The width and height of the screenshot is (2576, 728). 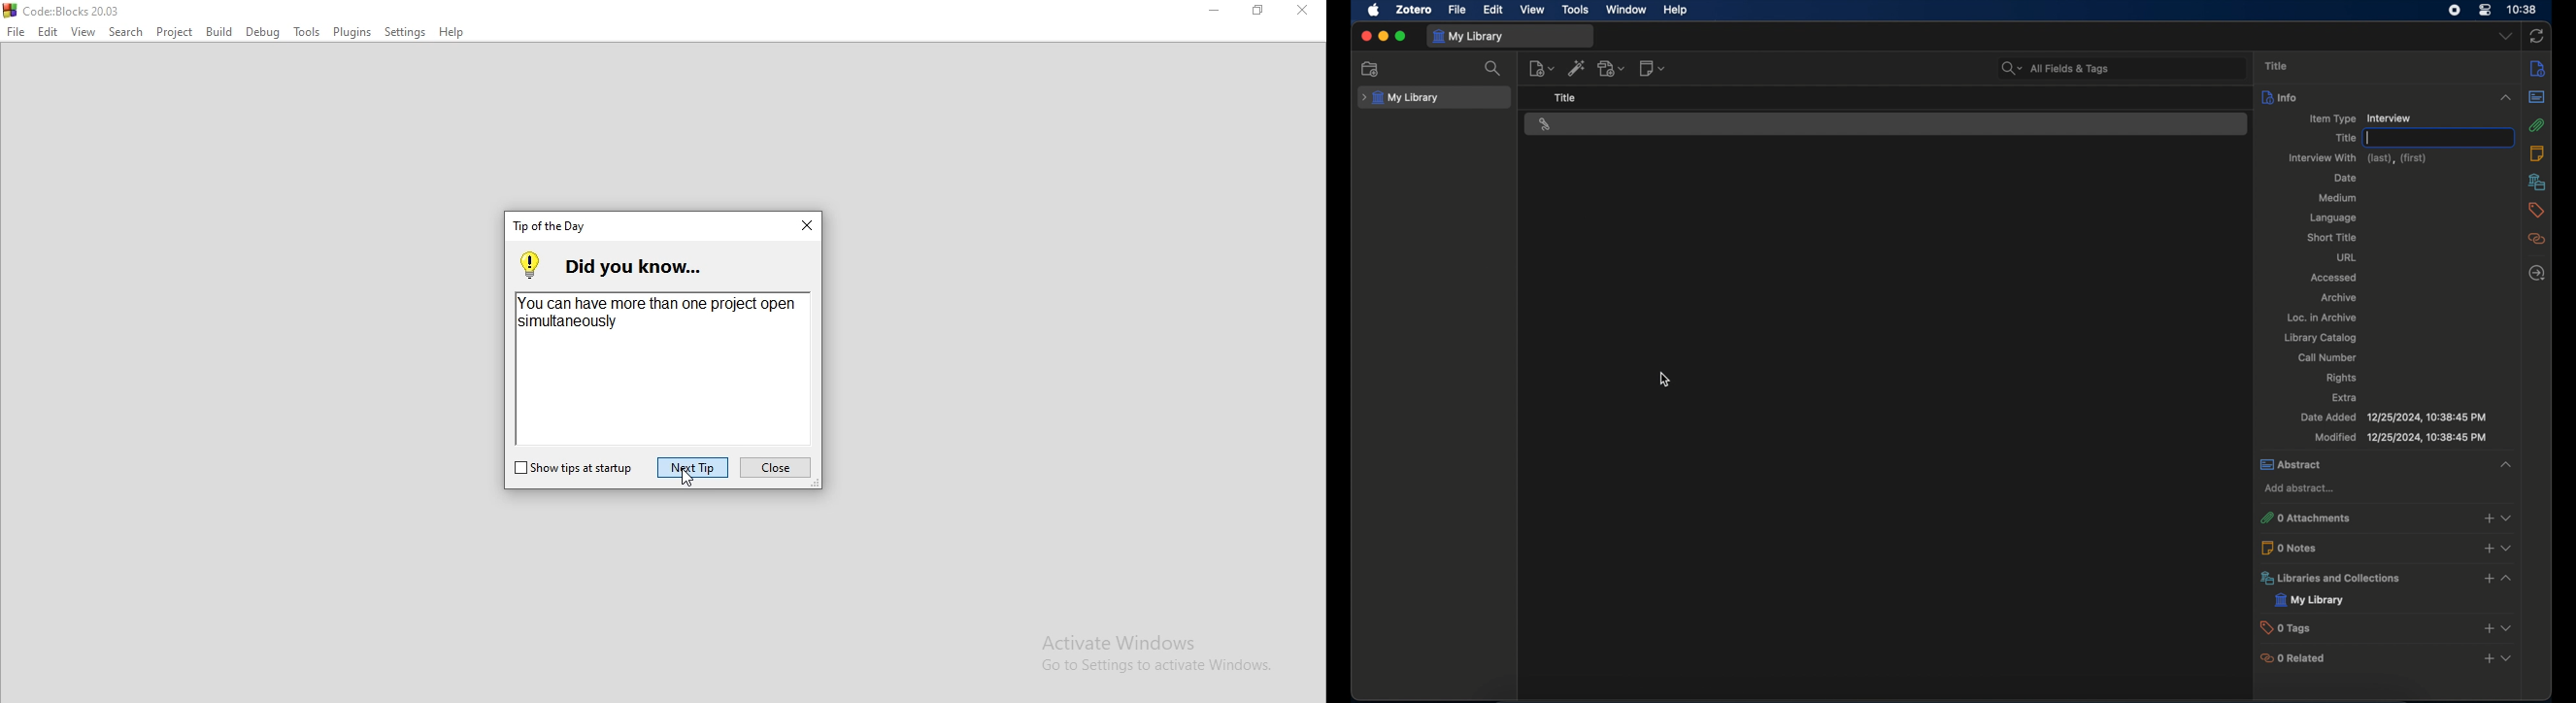 I want to click on Project , so click(x=173, y=32).